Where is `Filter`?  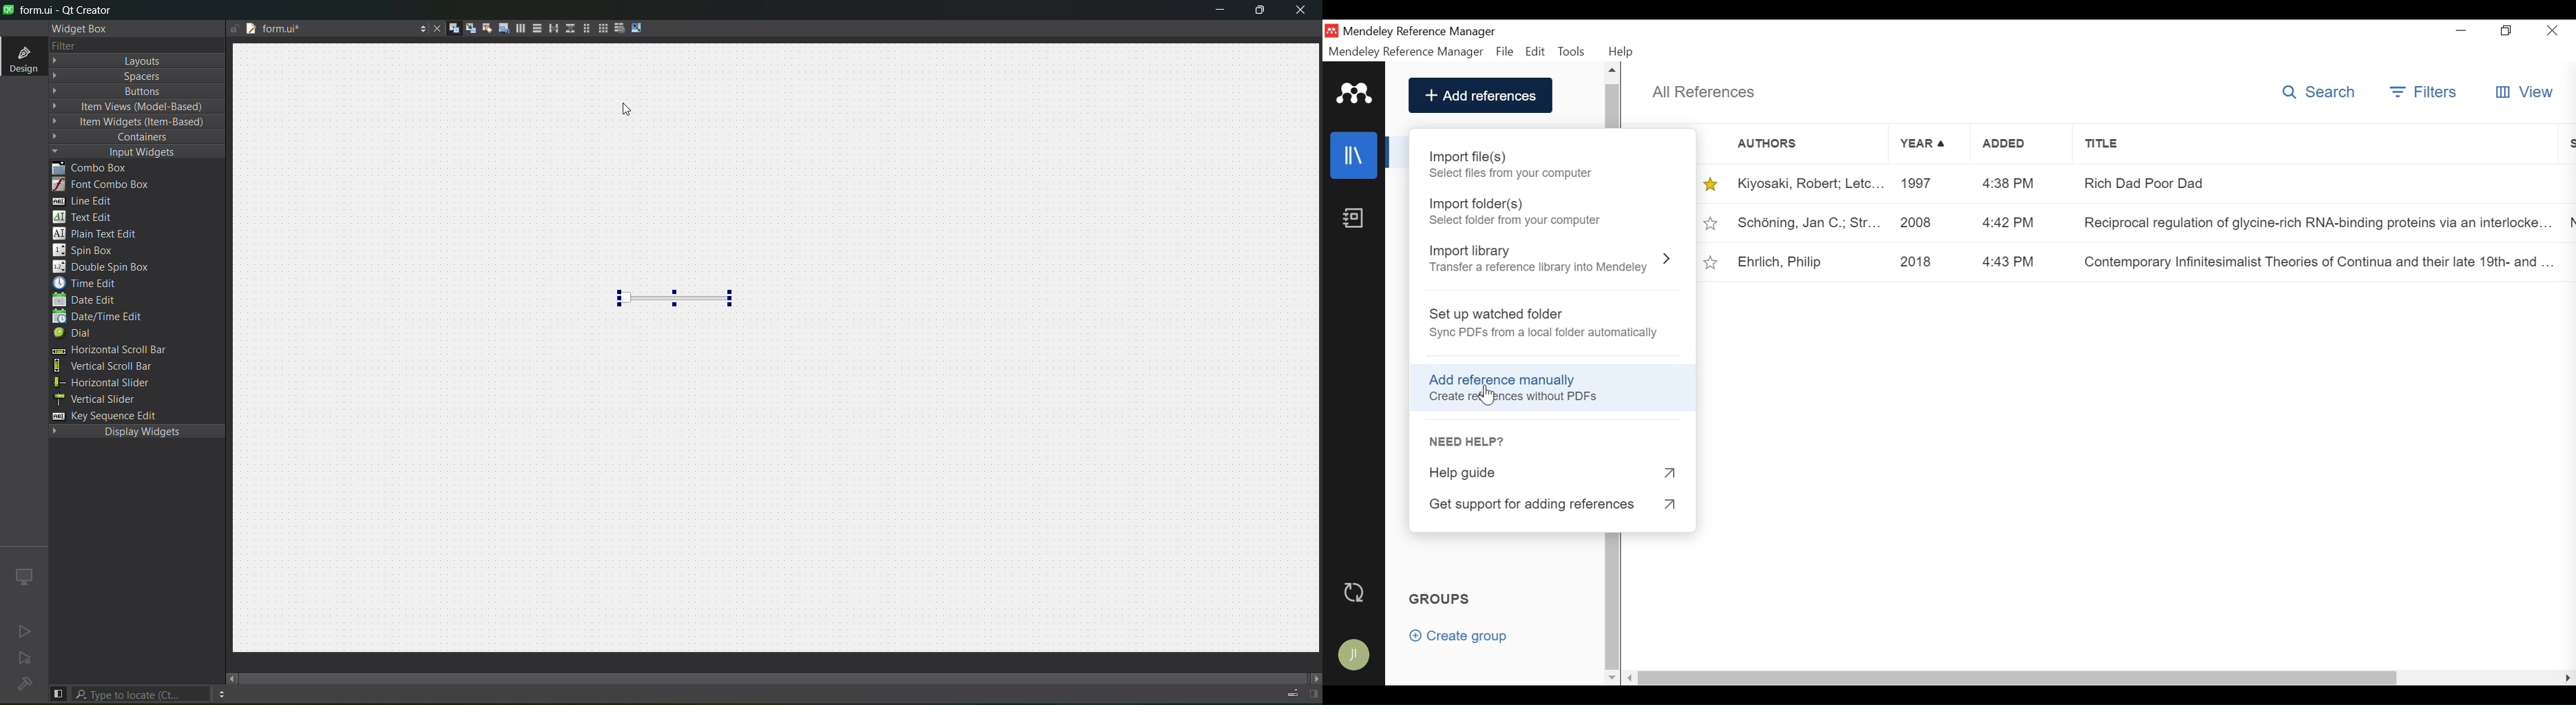 Filter is located at coordinates (2425, 91).